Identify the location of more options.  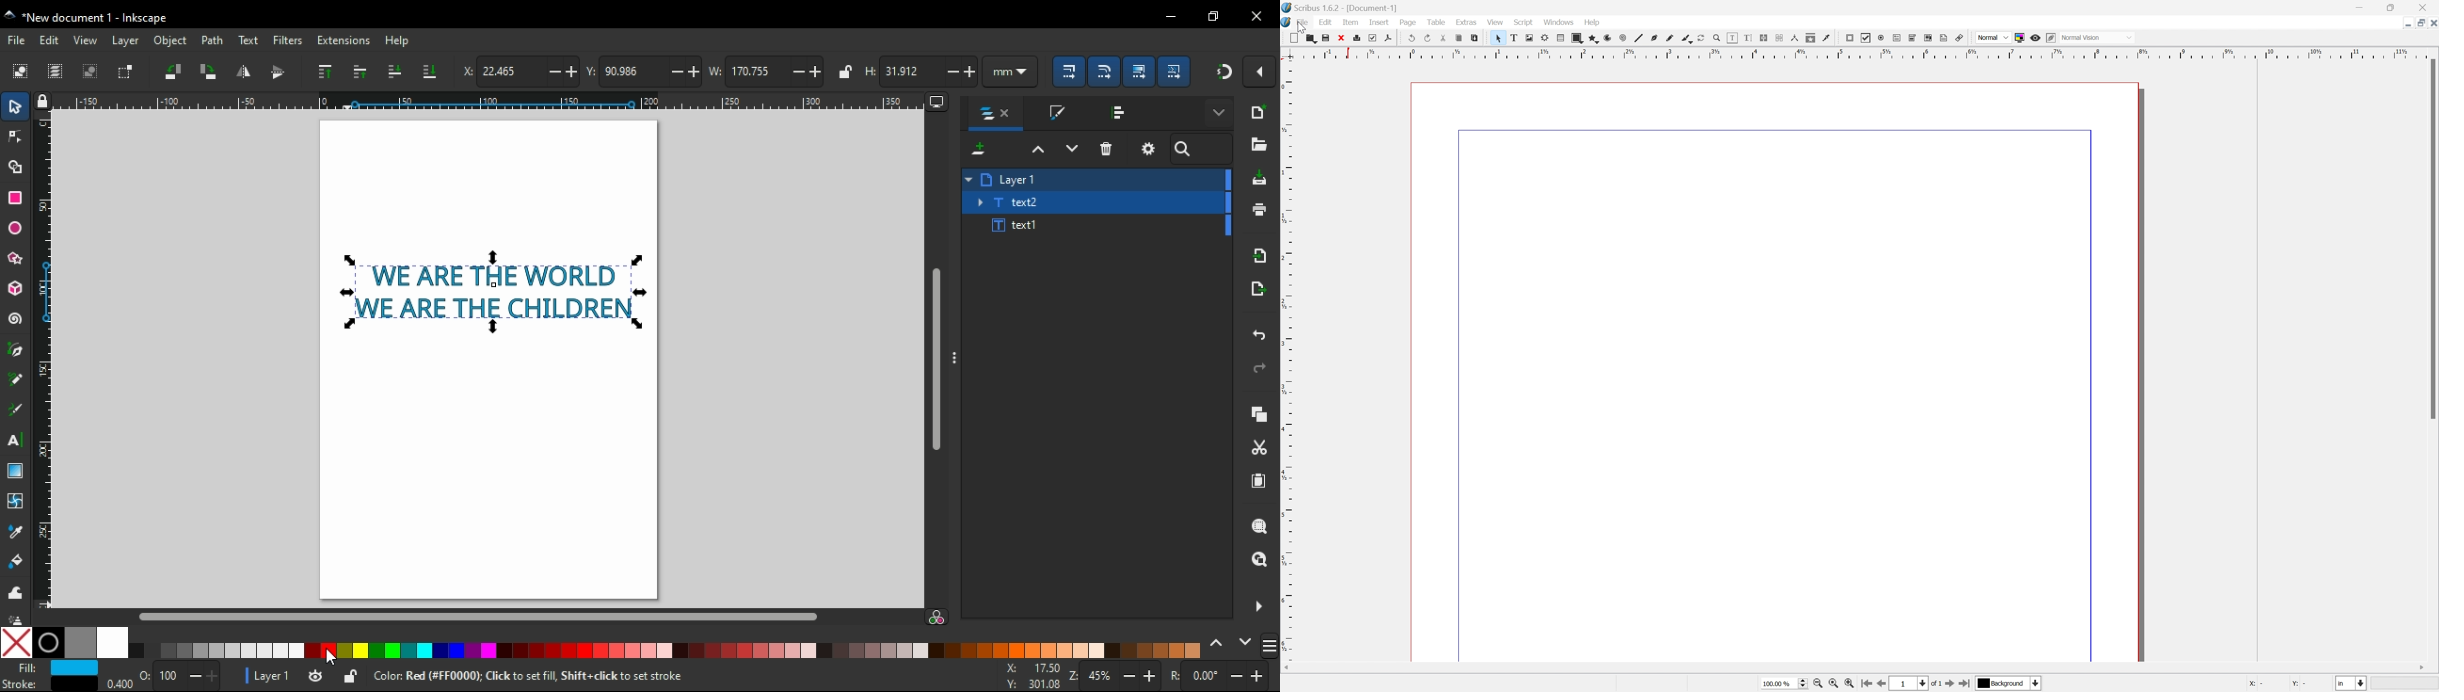
(953, 356).